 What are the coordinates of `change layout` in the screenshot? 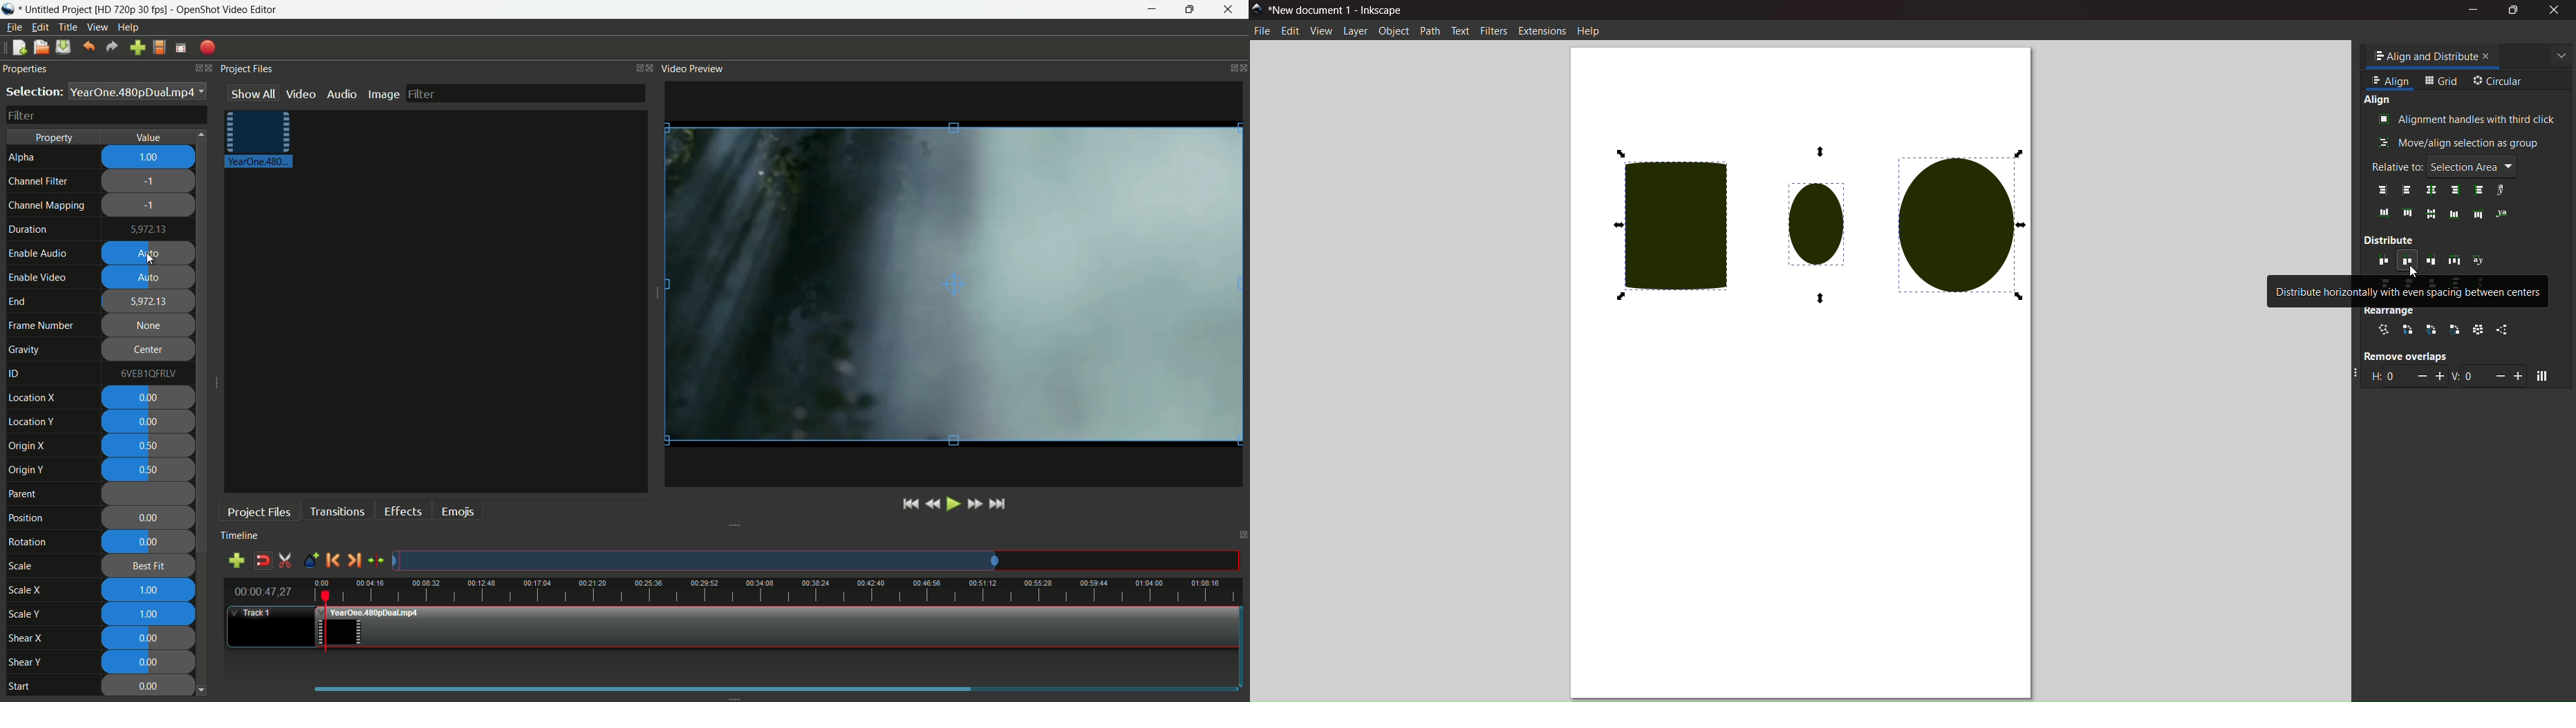 It's located at (634, 68).